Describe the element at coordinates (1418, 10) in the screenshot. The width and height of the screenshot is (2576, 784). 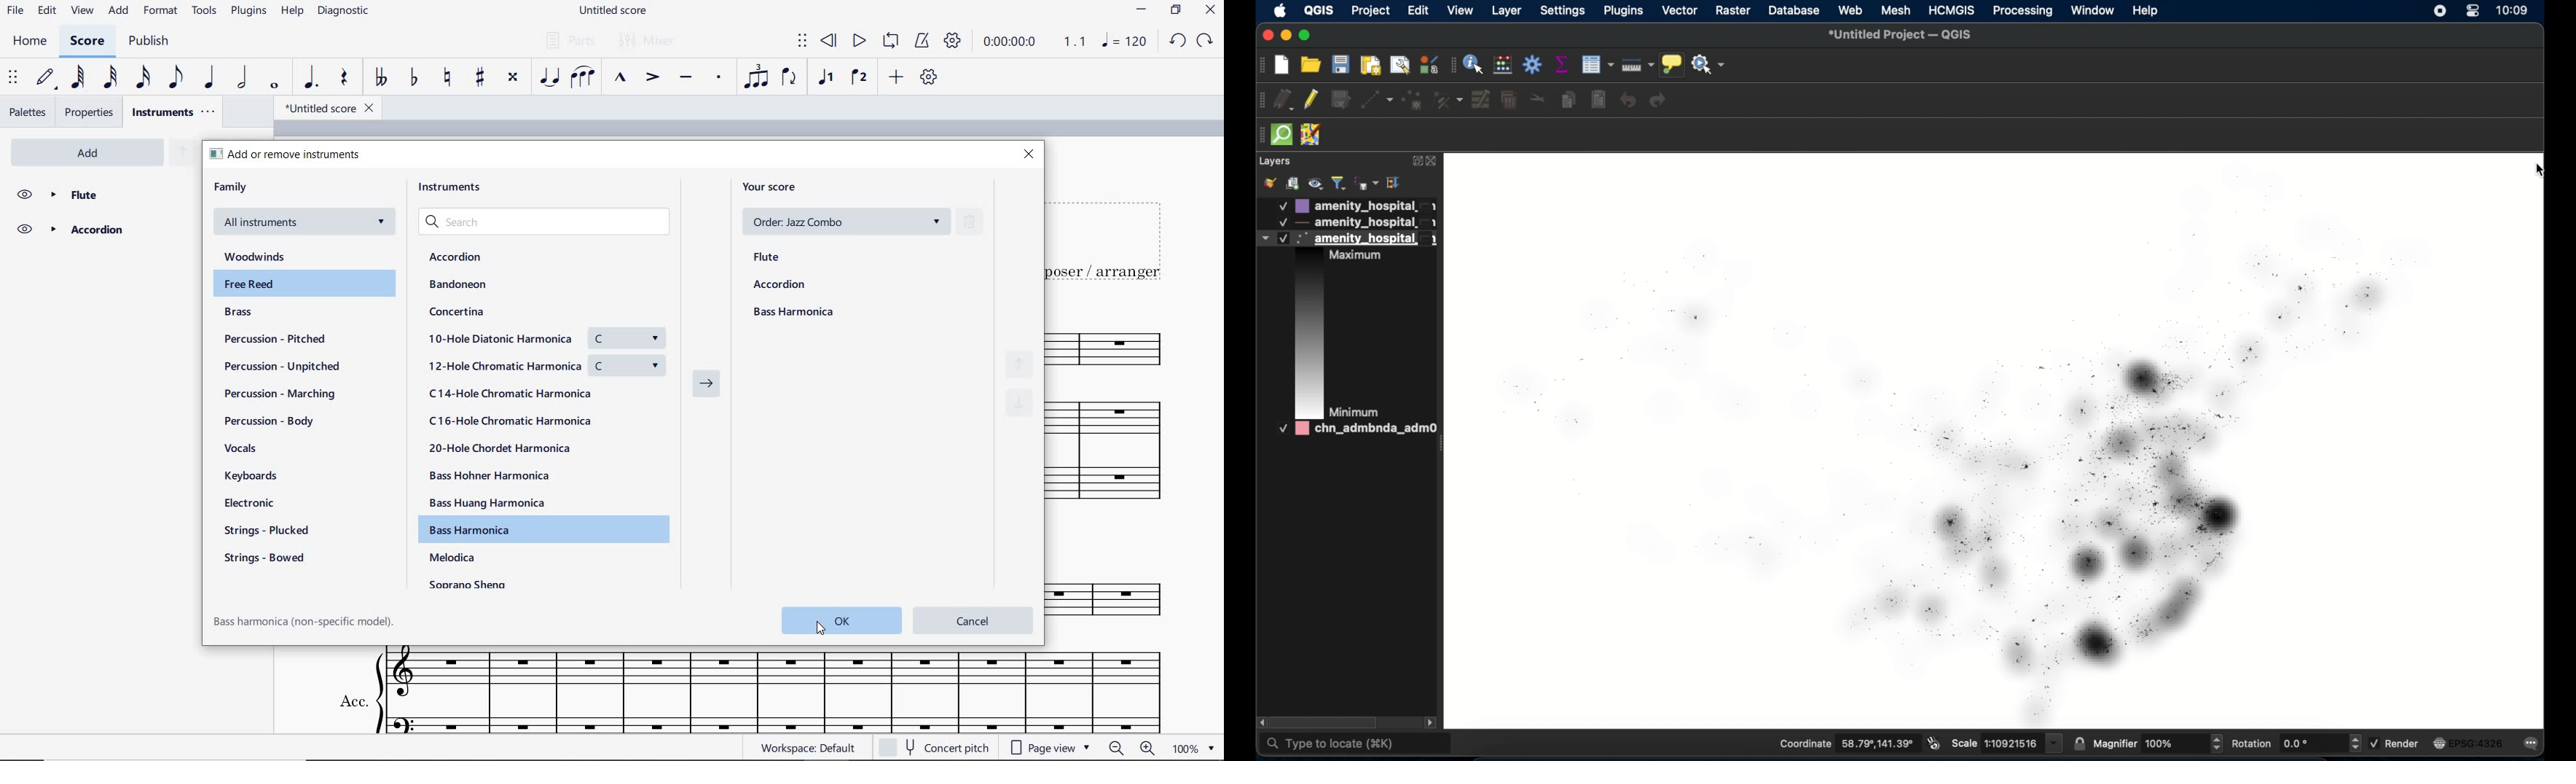
I see `edit` at that location.